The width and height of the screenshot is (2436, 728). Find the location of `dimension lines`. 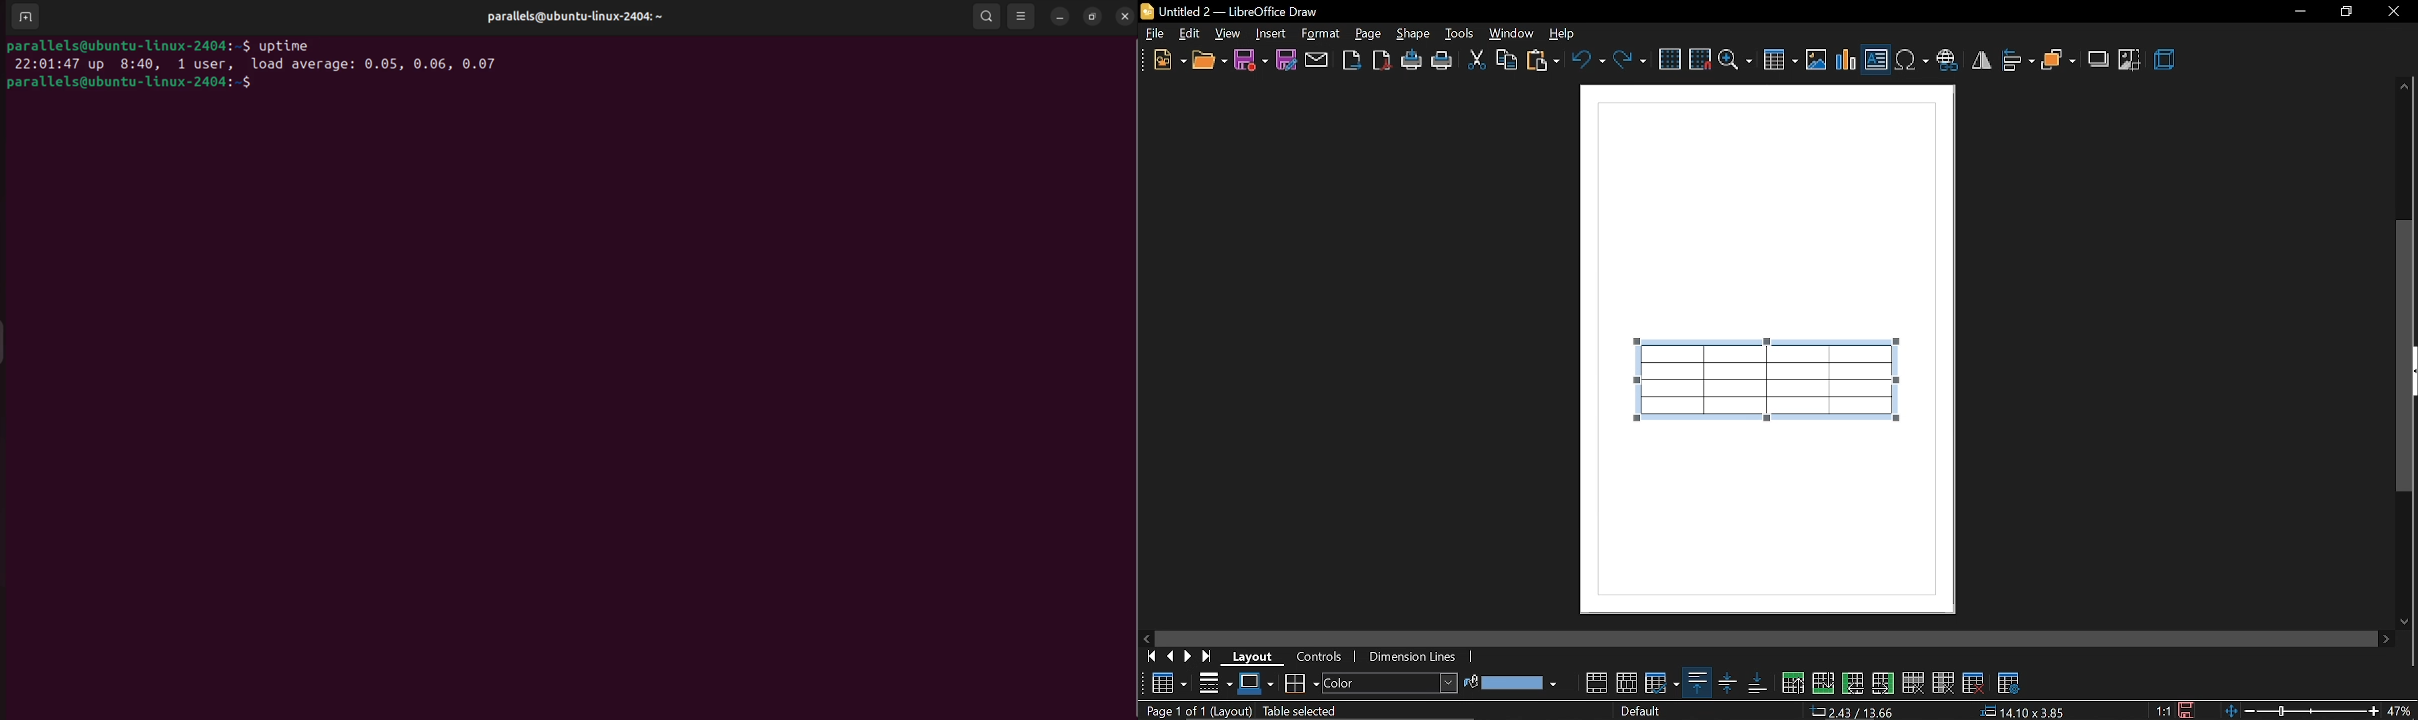

dimension lines is located at coordinates (1417, 659).